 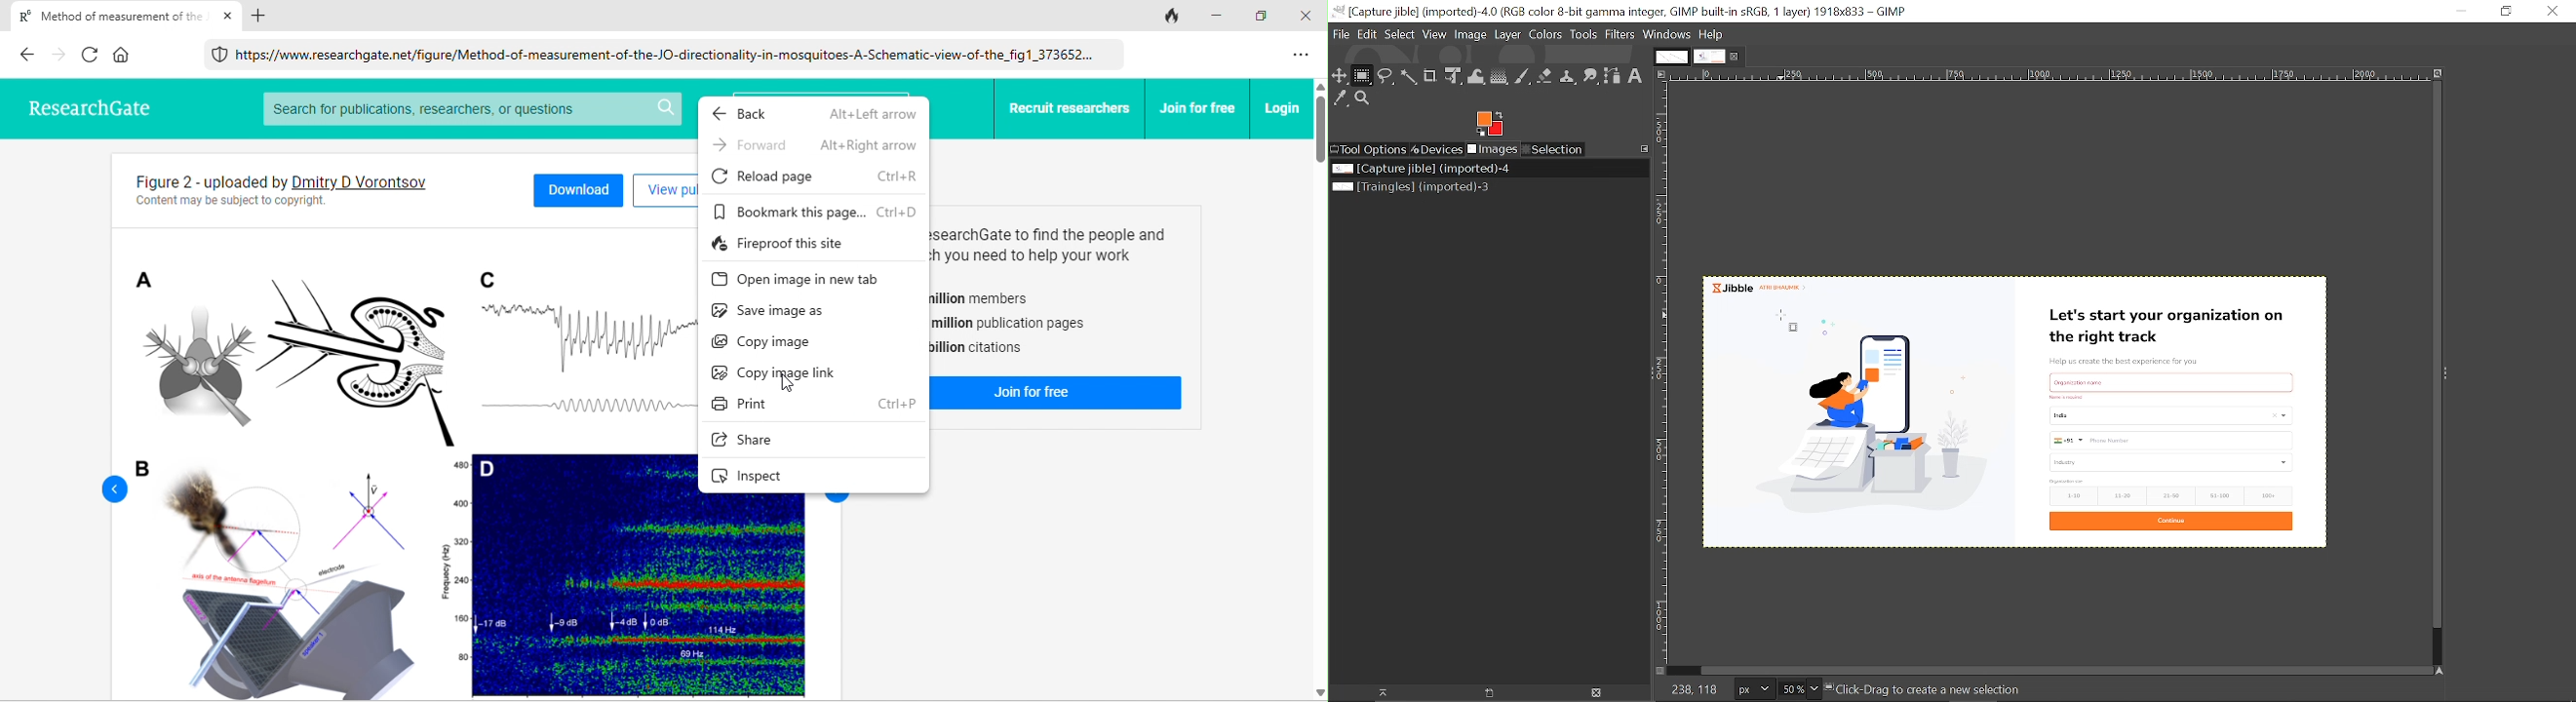 What do you see at coordinates (2441, 670) in the screenshot?
I see `Navigate the image's display` at bounding box center [2441, 670].